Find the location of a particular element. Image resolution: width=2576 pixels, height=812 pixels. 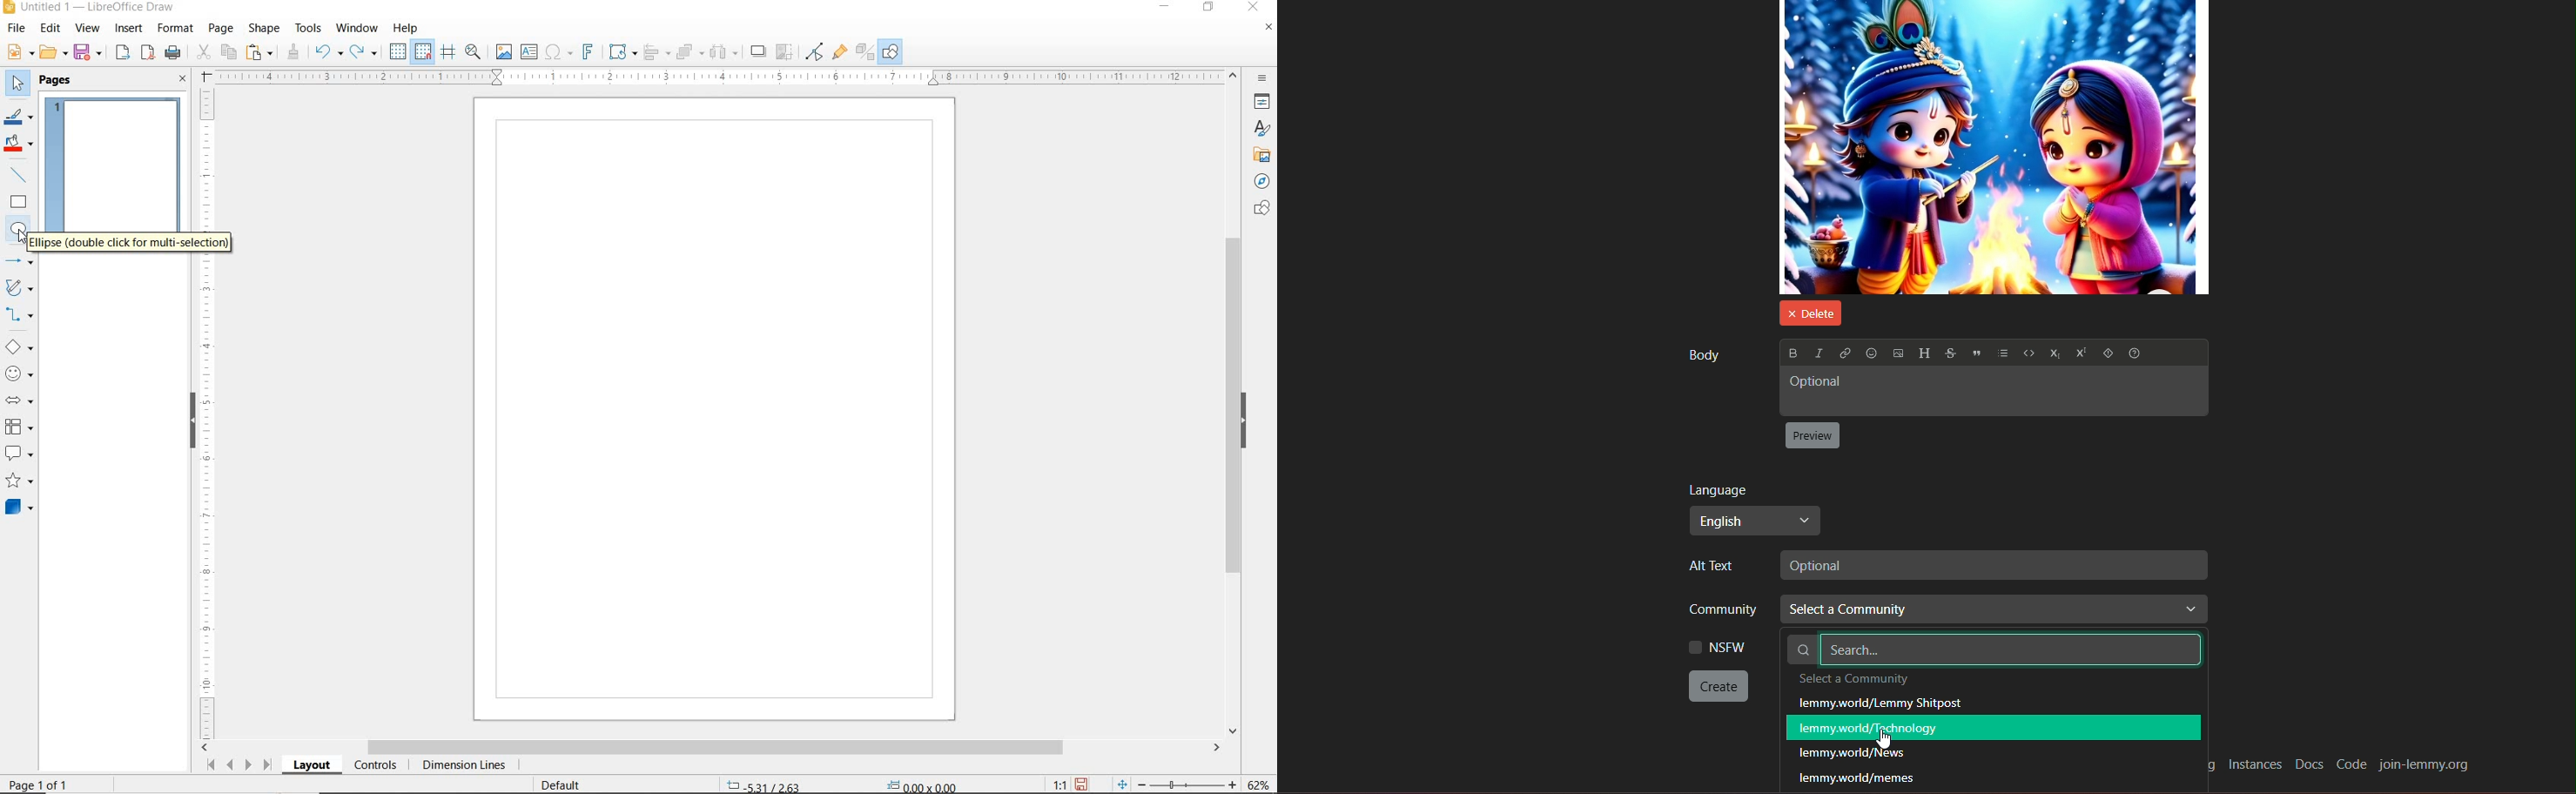

INSERT LINE is located at coordinates (21, 175).